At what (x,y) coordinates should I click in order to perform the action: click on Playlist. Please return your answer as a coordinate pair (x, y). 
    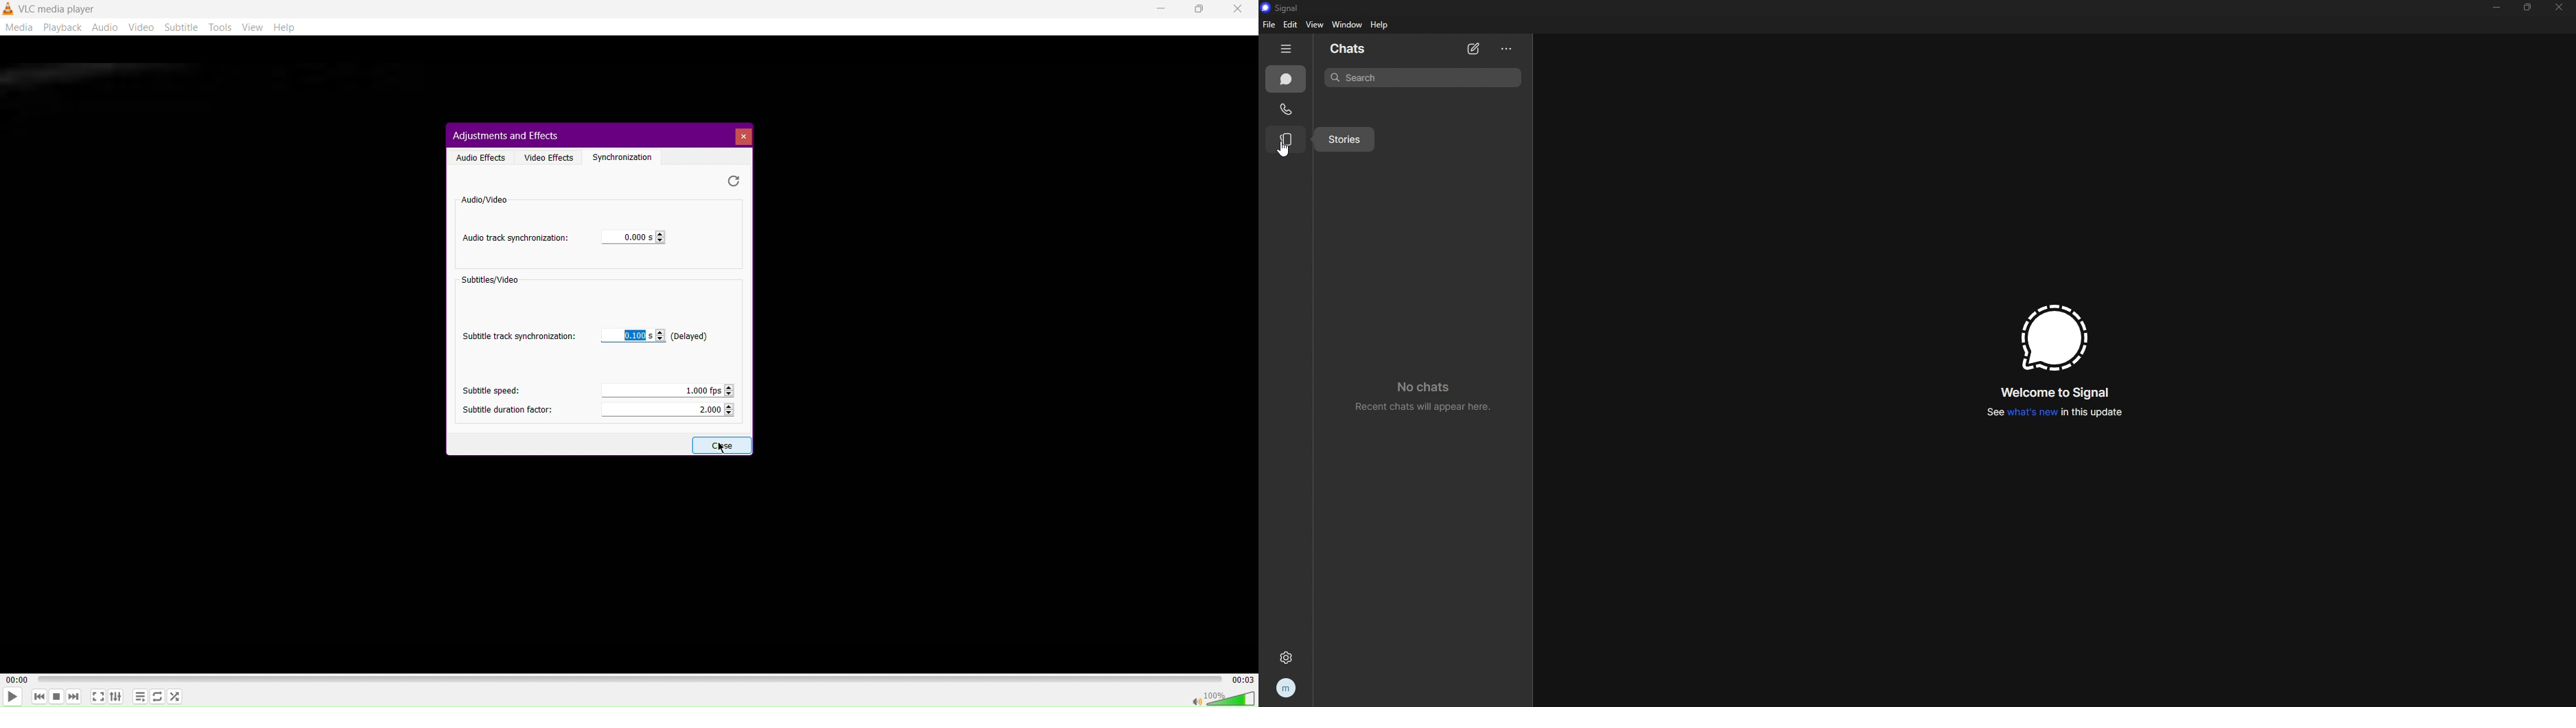
    Looking at the image, I should click on (142, 697).